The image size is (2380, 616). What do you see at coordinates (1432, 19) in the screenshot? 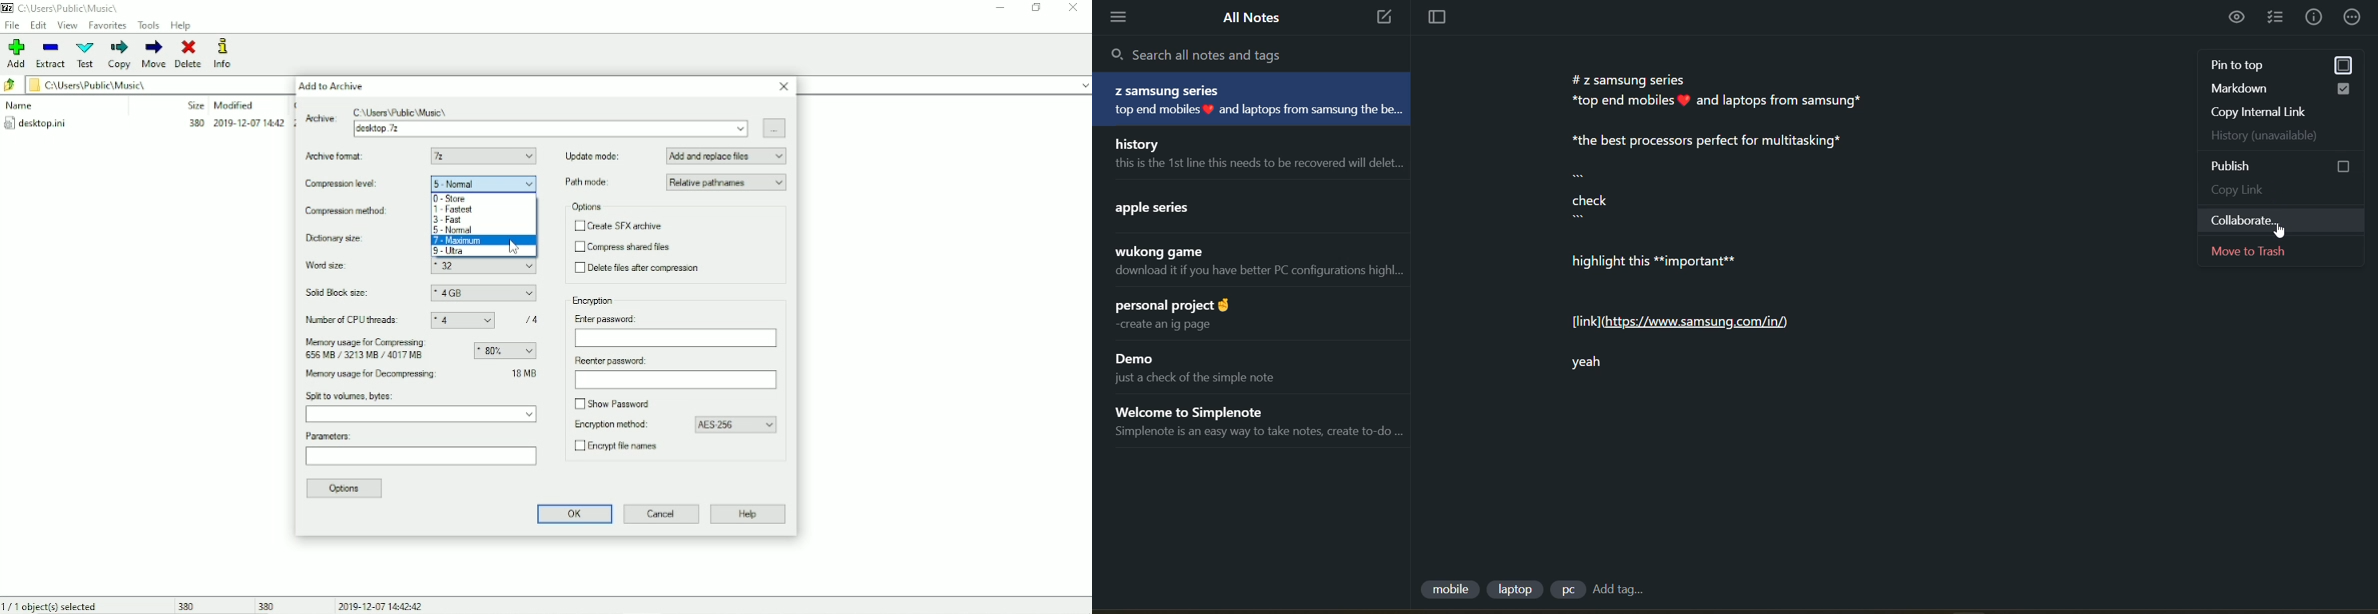
I see `toggle focus mode` at bounding box center [1432, 19].